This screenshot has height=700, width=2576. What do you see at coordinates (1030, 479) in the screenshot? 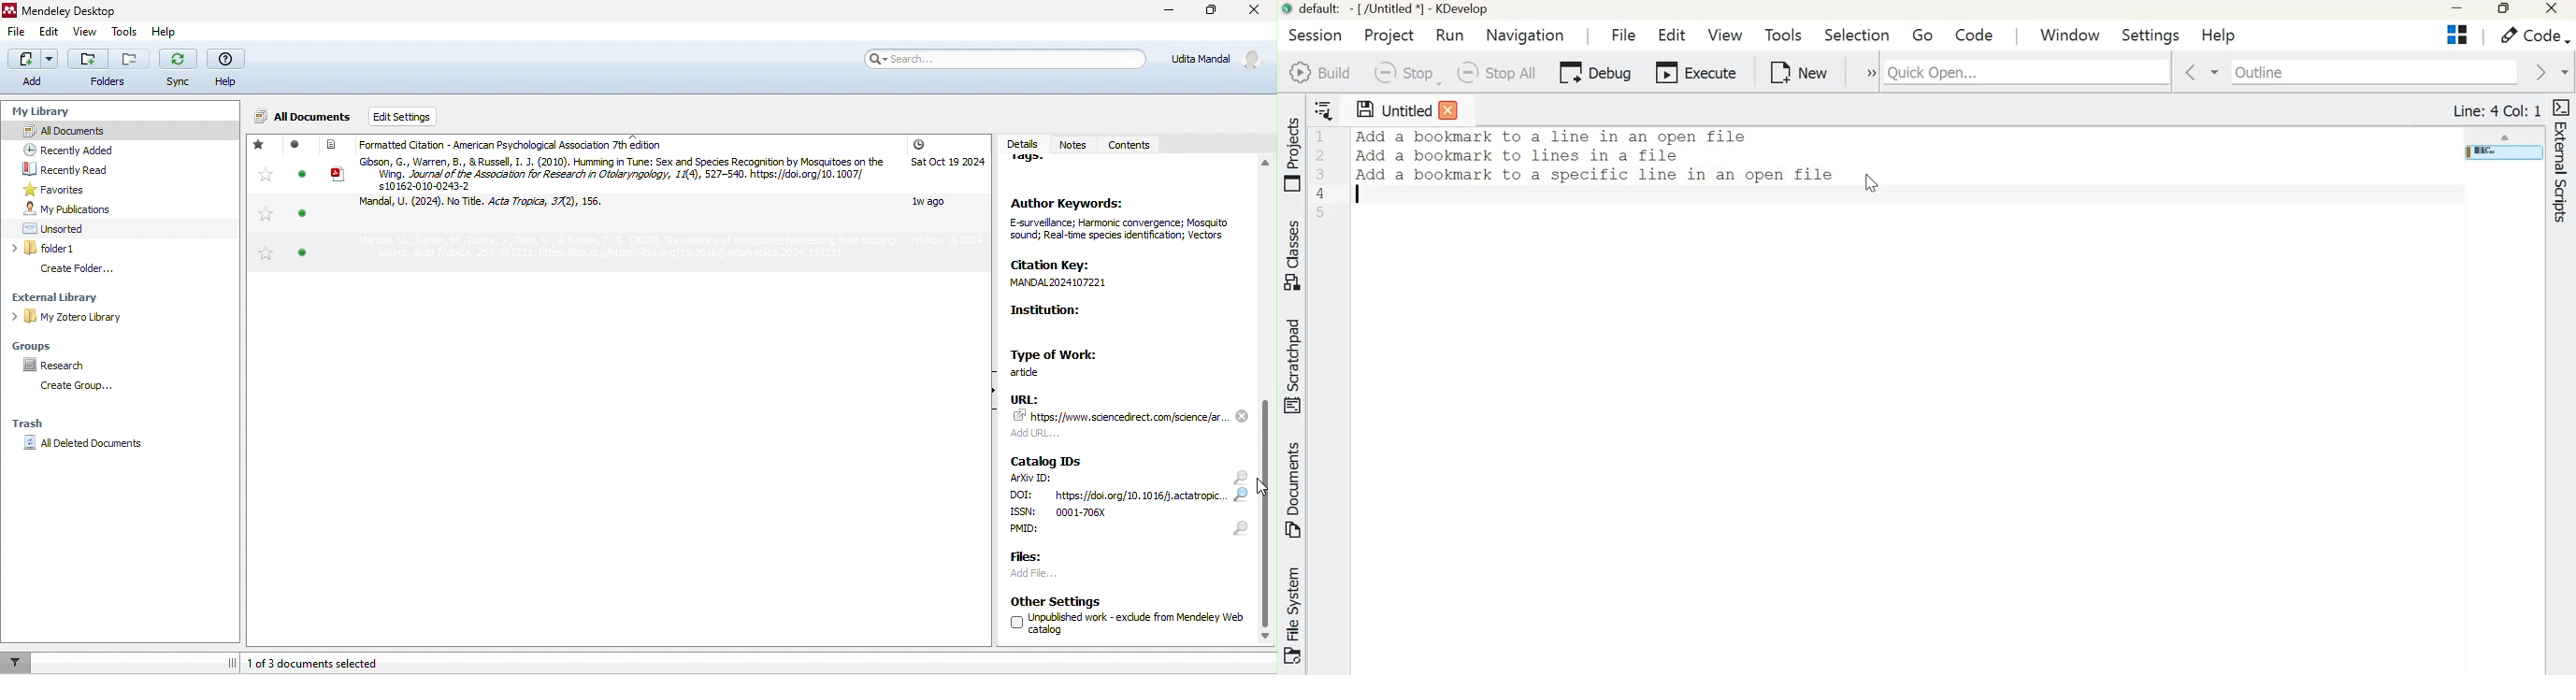
I see `ArXiv ID` at bounding box center [1030, 479].